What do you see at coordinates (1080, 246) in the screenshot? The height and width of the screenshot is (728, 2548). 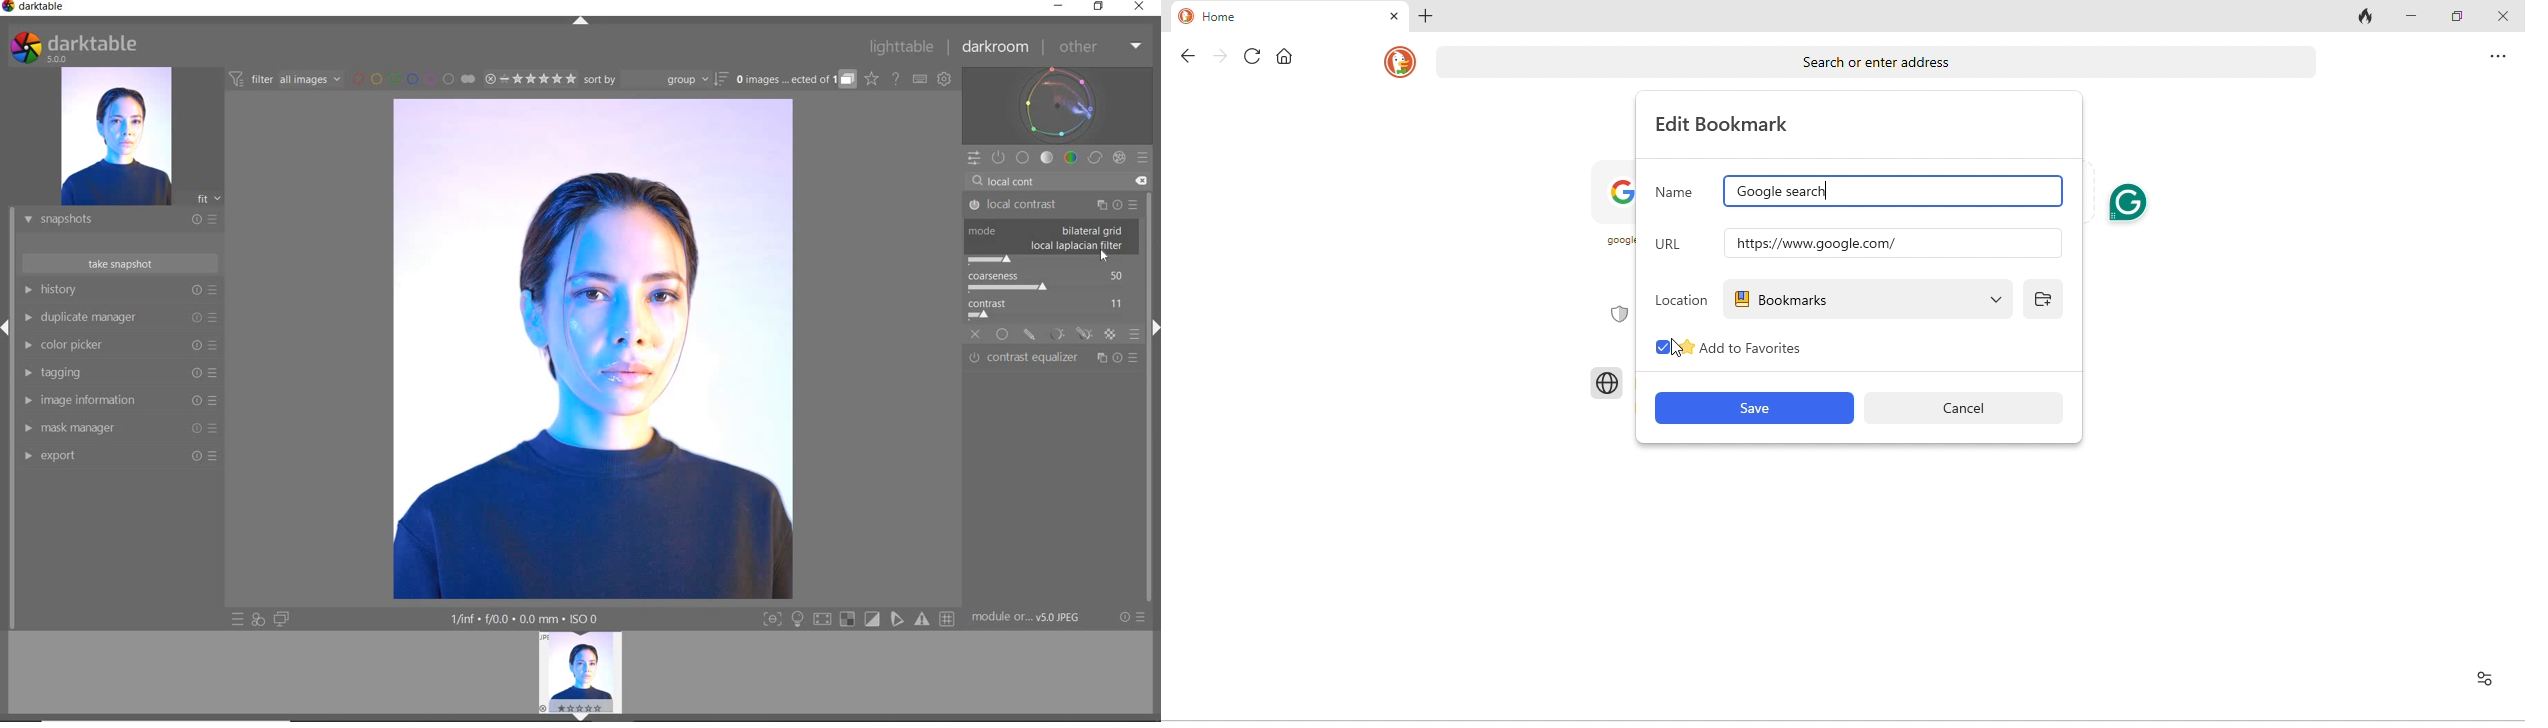 I see `mode: local laplacian filter` at bounding box center [1080, 246].